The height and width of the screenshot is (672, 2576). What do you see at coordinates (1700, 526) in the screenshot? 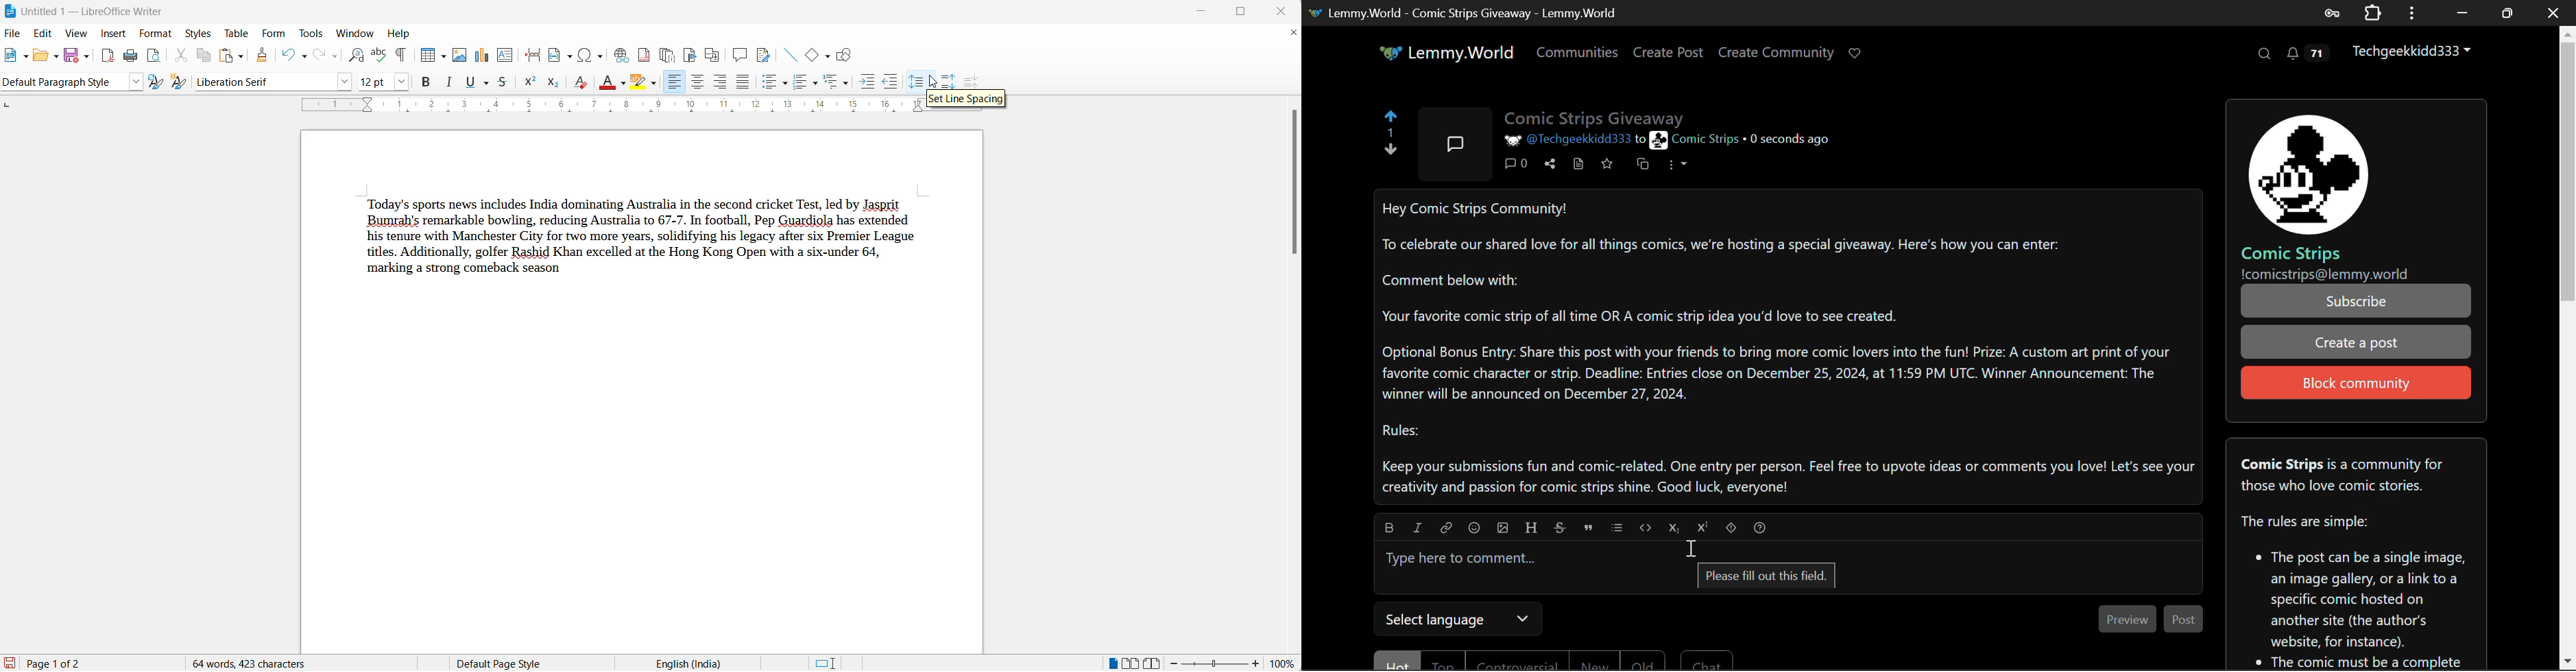
I see `superscript` at bounding box center [1700, 526].